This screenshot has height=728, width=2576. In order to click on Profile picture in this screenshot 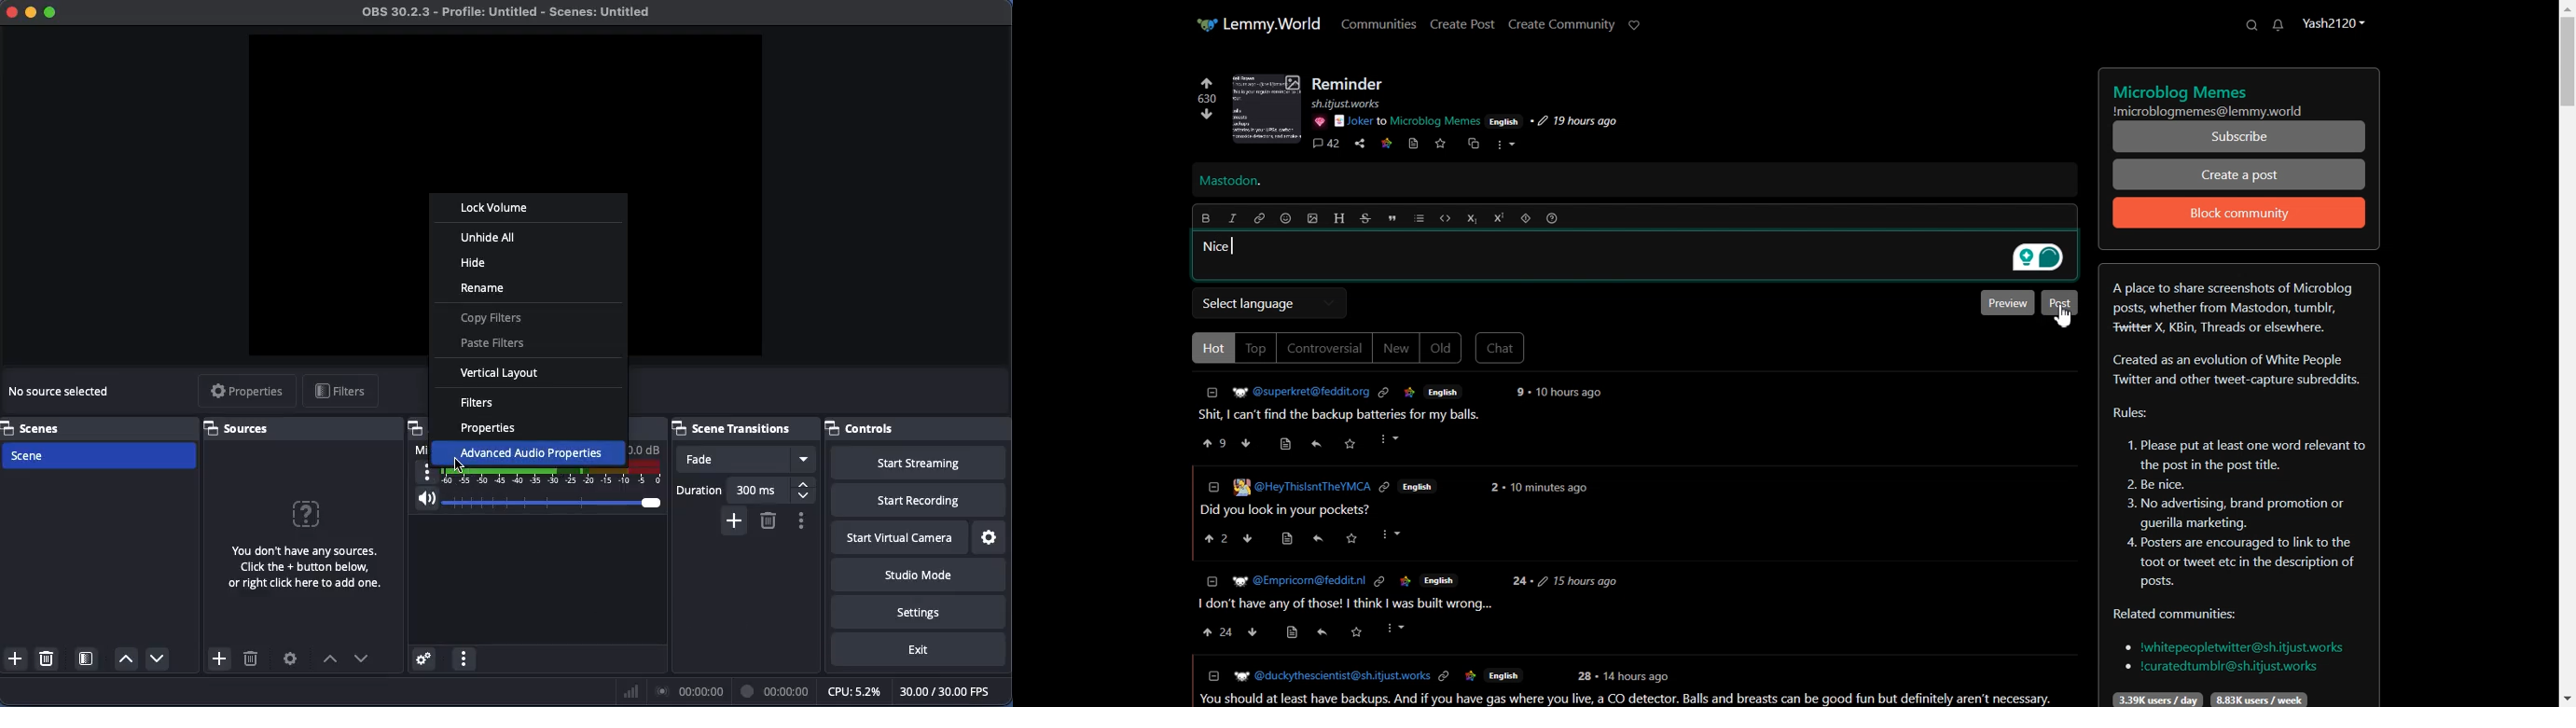, I will do `click(1267, 108)`.